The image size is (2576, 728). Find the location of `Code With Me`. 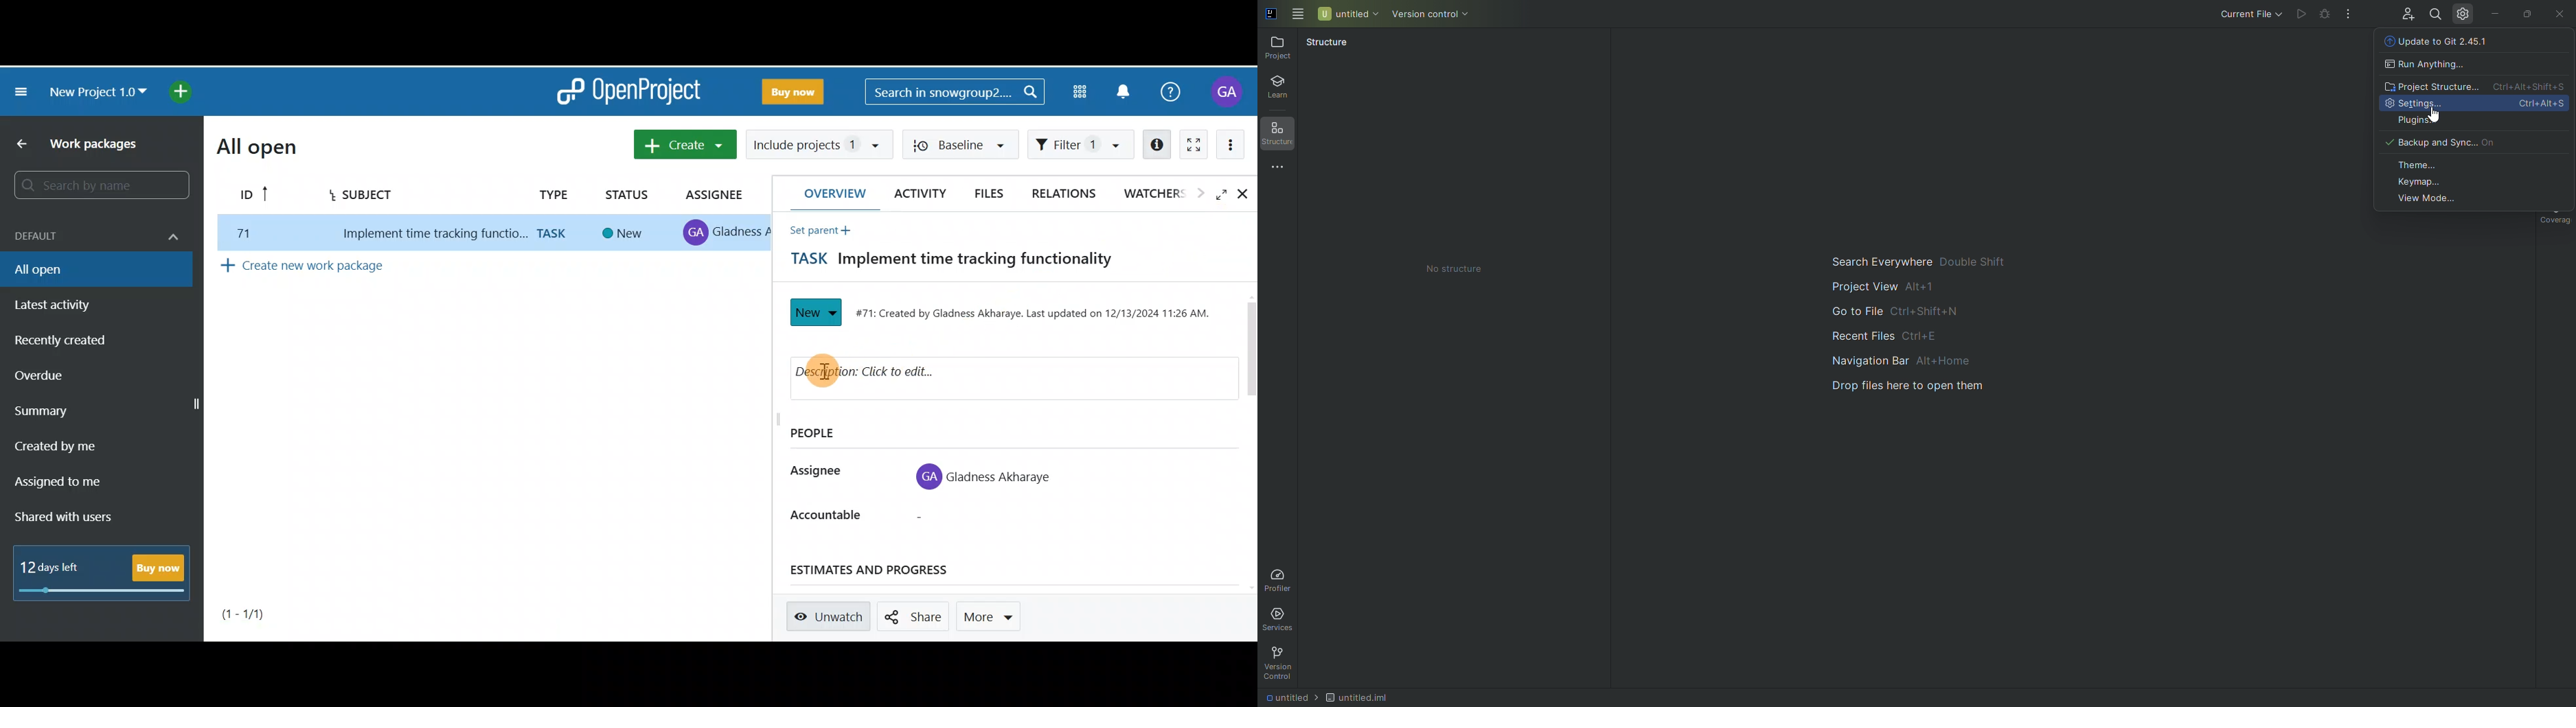

Code With Me is located at coordinates (2405, 14).